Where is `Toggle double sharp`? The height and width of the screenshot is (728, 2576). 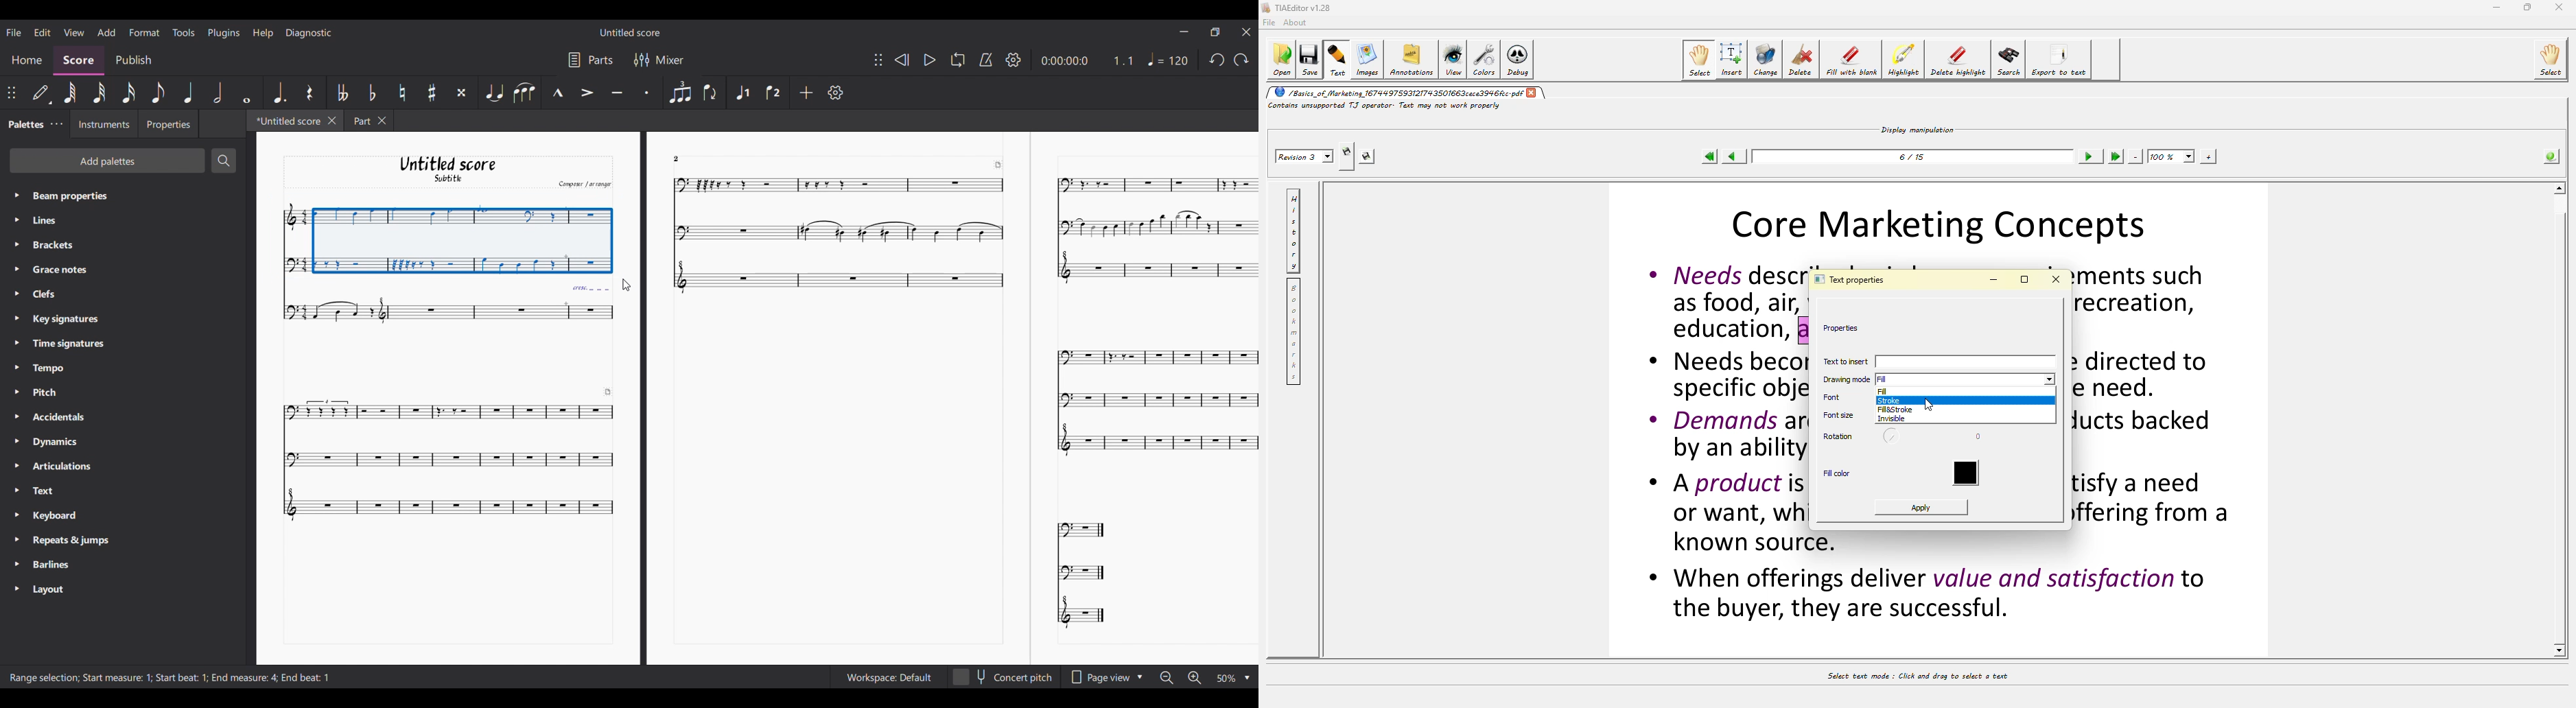
Toggle double sharp is located at coordinates (461, 92).